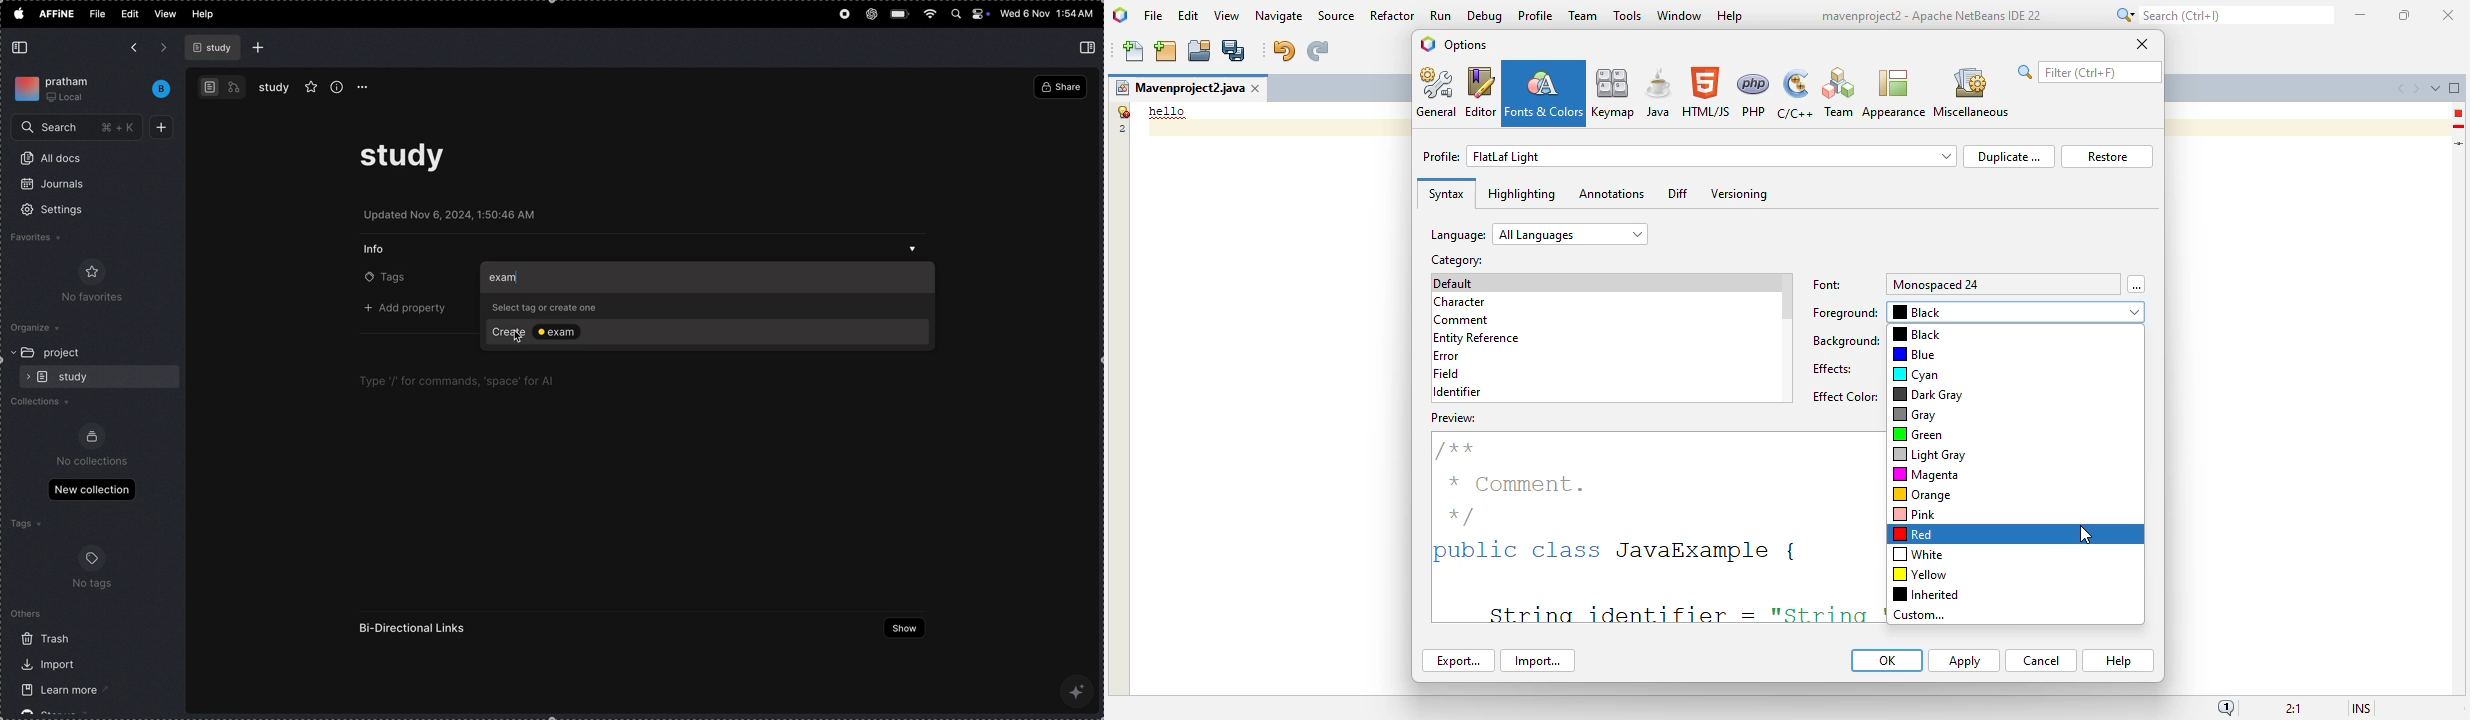 The image size is (2492, 728). Describe the element at coordinates (368, 87) in the screenshot. I see `option` at that location.